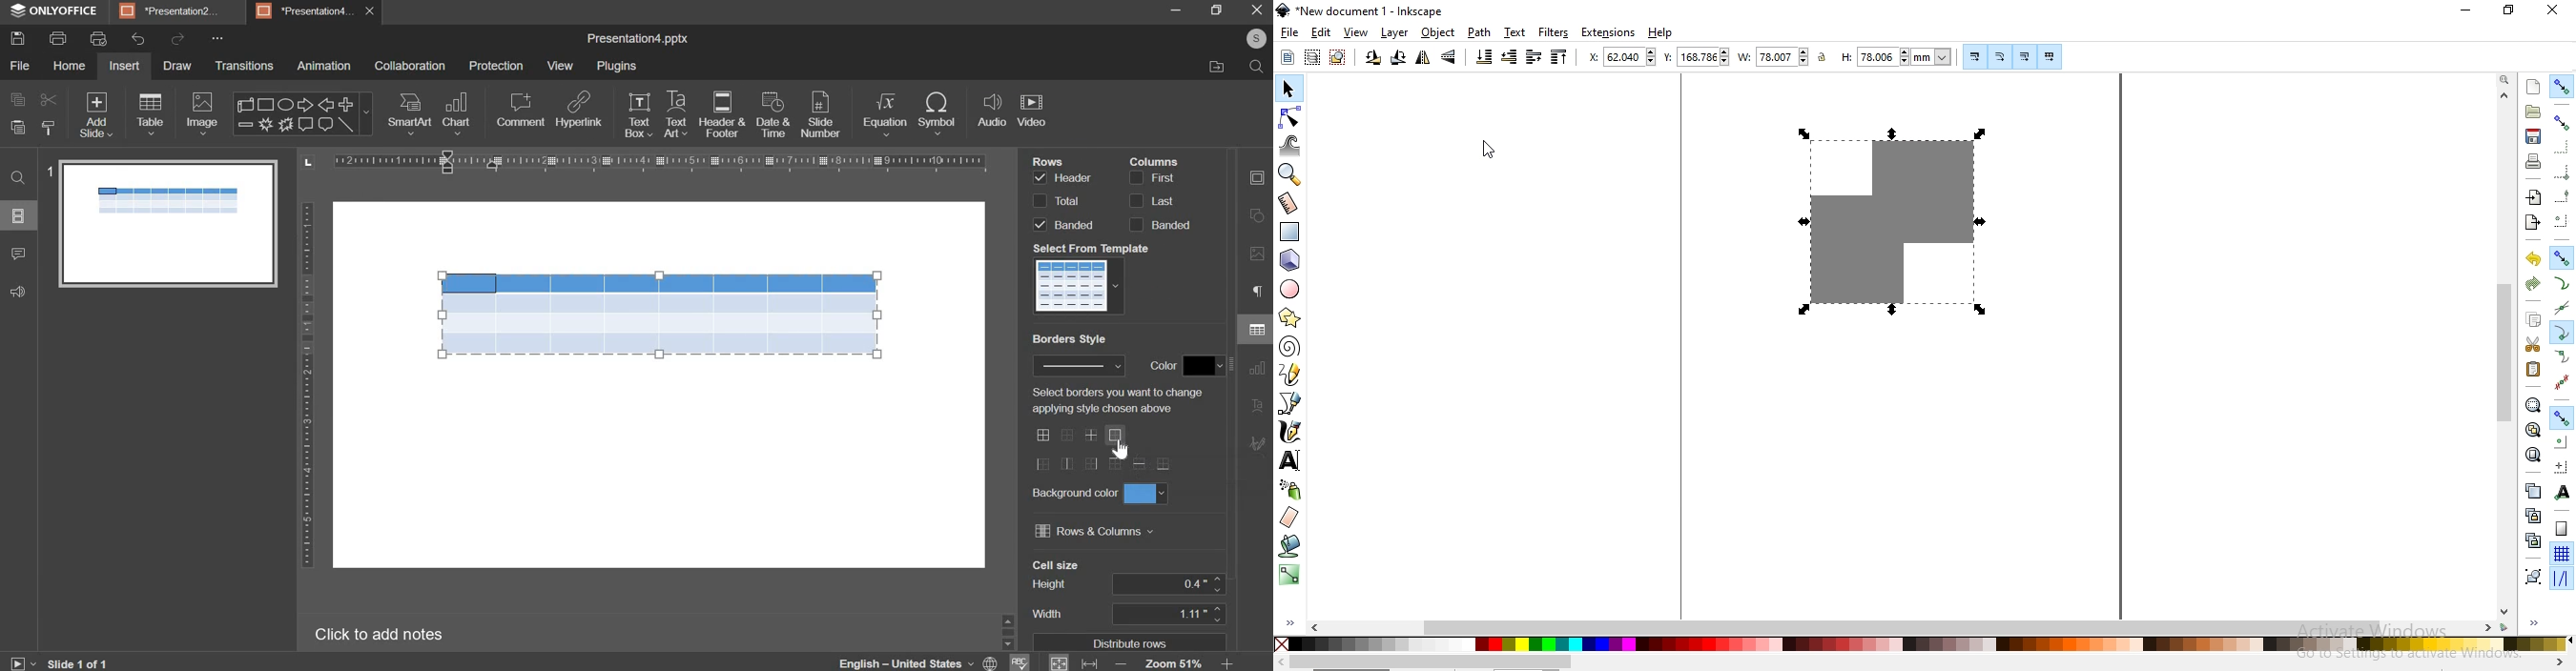 This screenshot has height=672, width=2576. Describe the element at coordinates (1288, 345) in the screenshot. I see `create spiral` at that location.